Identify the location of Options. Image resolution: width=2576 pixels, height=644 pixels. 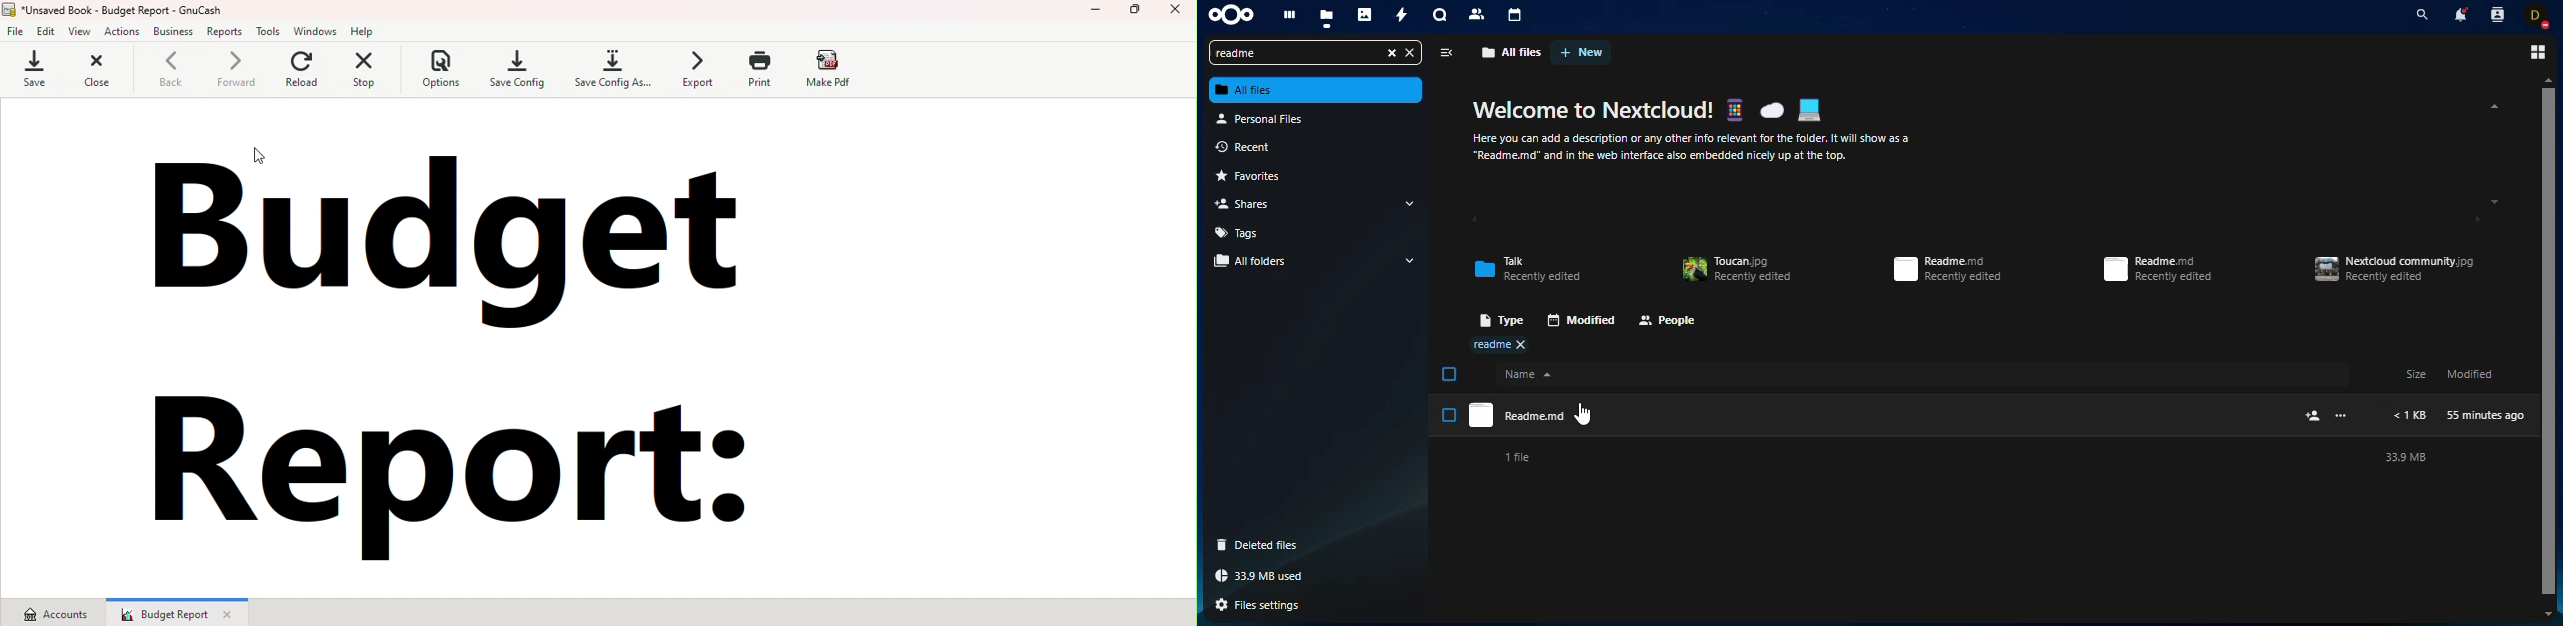
(437, 72).